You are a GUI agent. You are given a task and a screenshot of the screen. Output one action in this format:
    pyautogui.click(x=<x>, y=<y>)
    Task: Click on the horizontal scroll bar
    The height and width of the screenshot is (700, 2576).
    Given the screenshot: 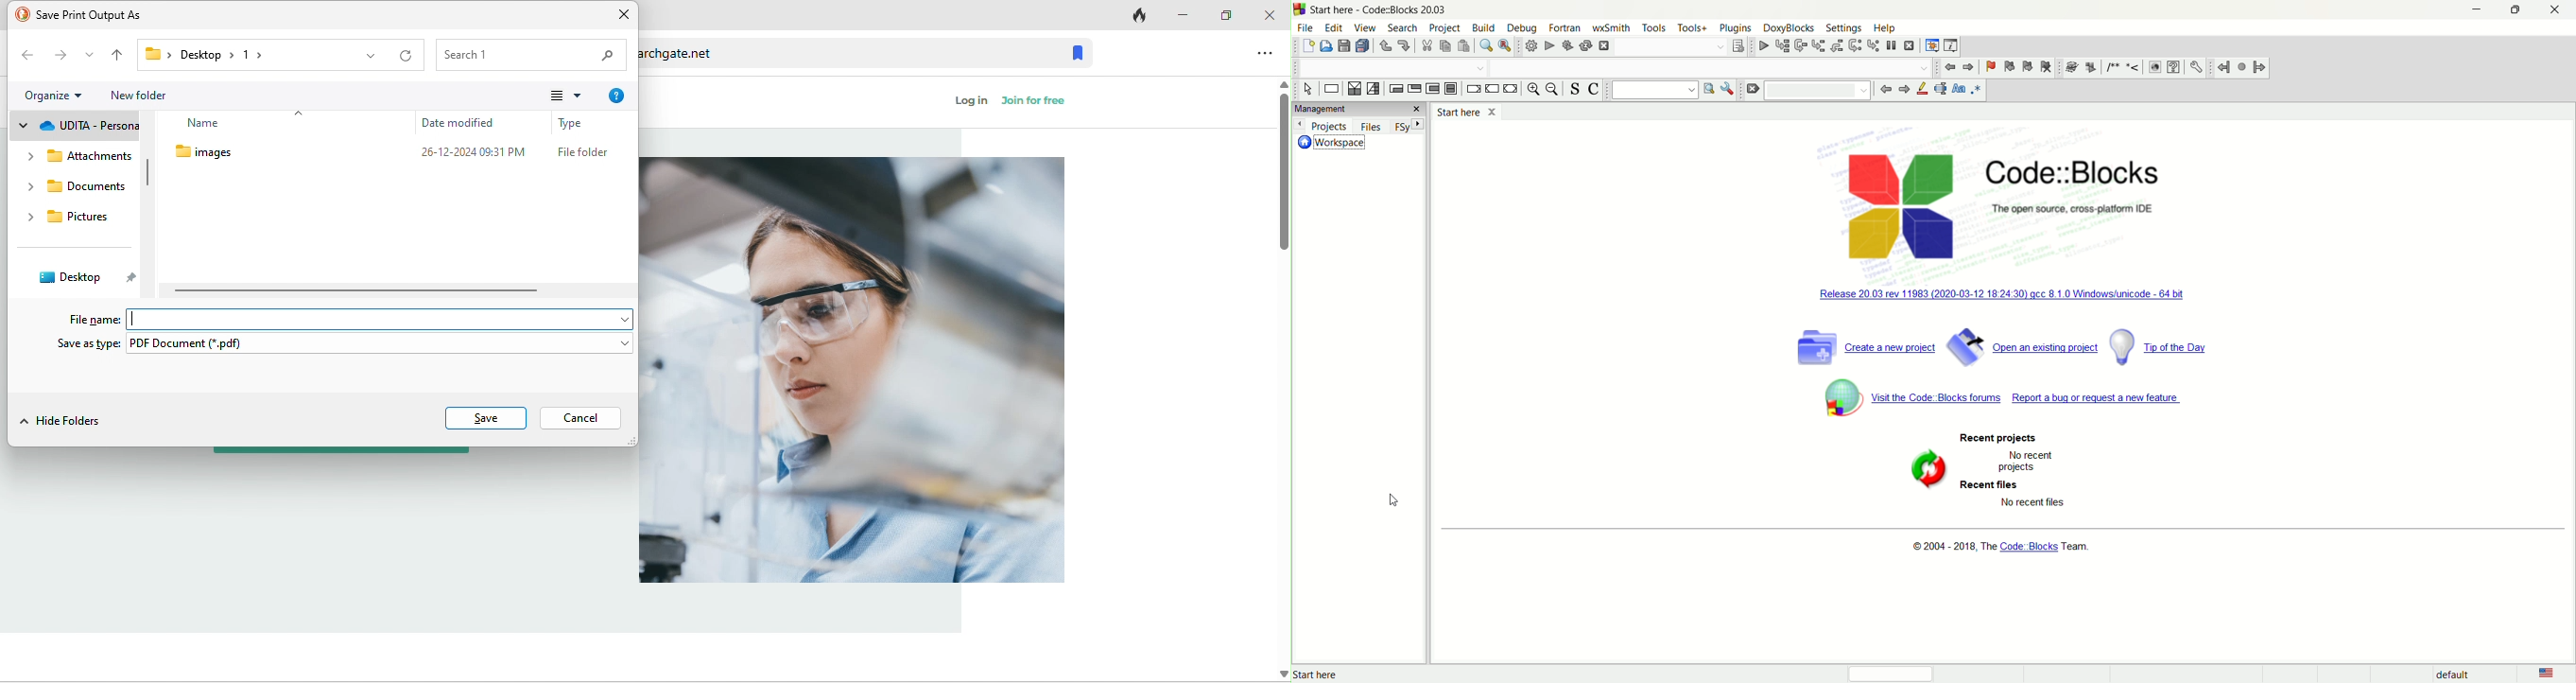 What is the action you would take?
    pyautogui.click(x=356, y=290)
    